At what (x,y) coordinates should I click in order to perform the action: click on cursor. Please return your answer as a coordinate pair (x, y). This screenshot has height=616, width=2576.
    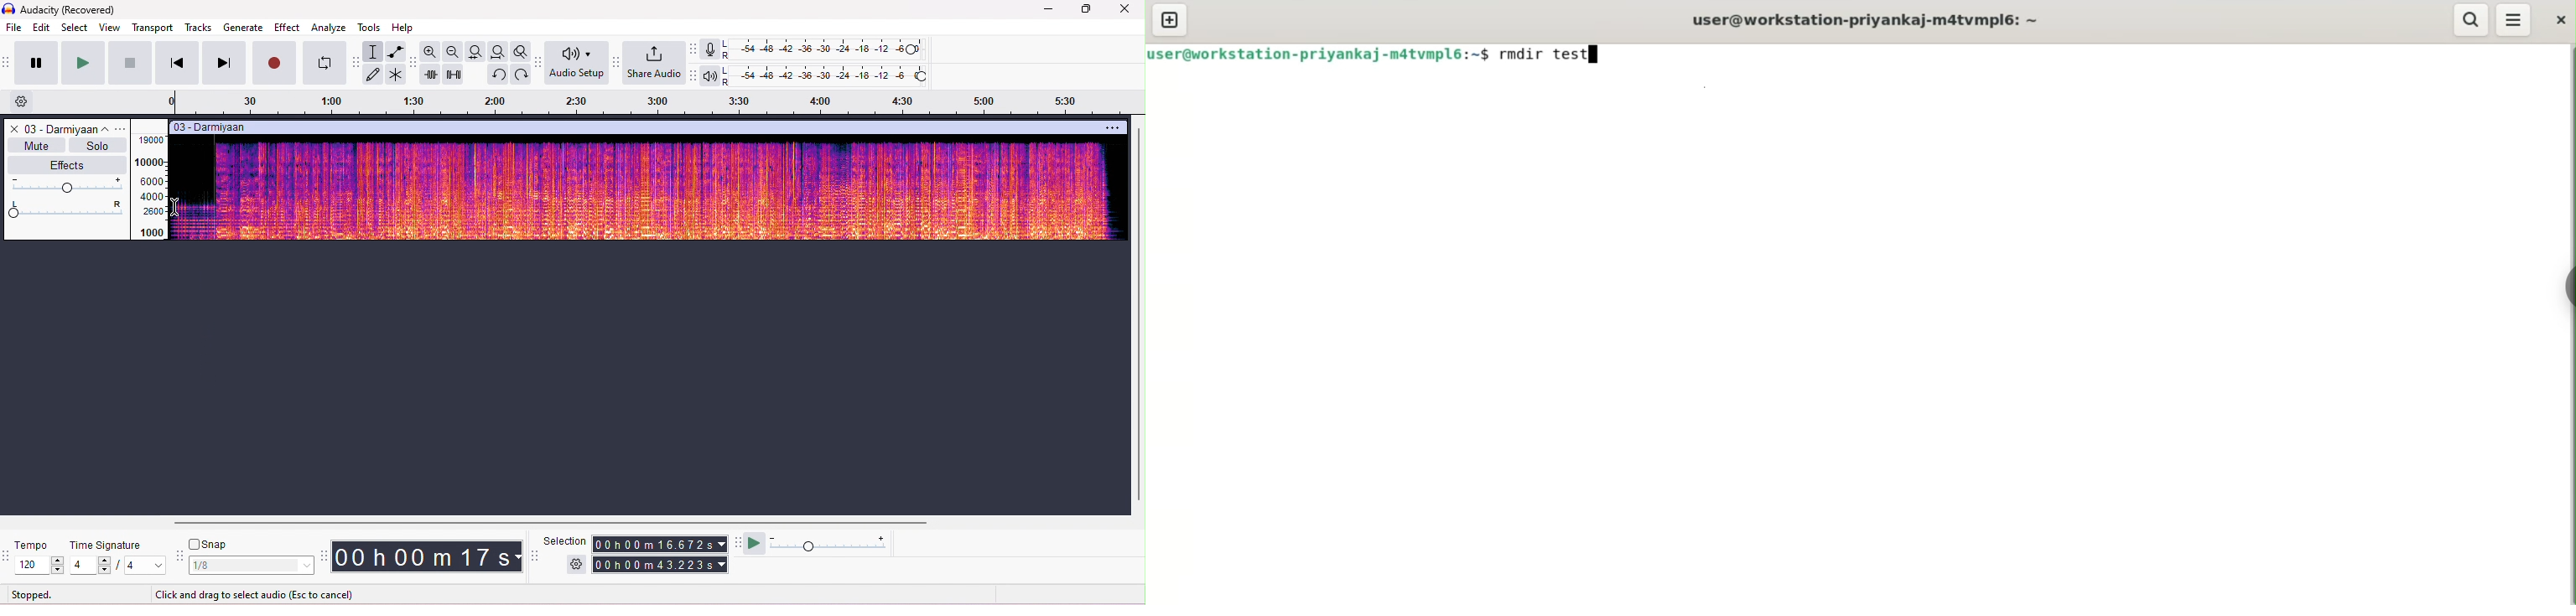
    Looking at the image, I should click on (176, 207).